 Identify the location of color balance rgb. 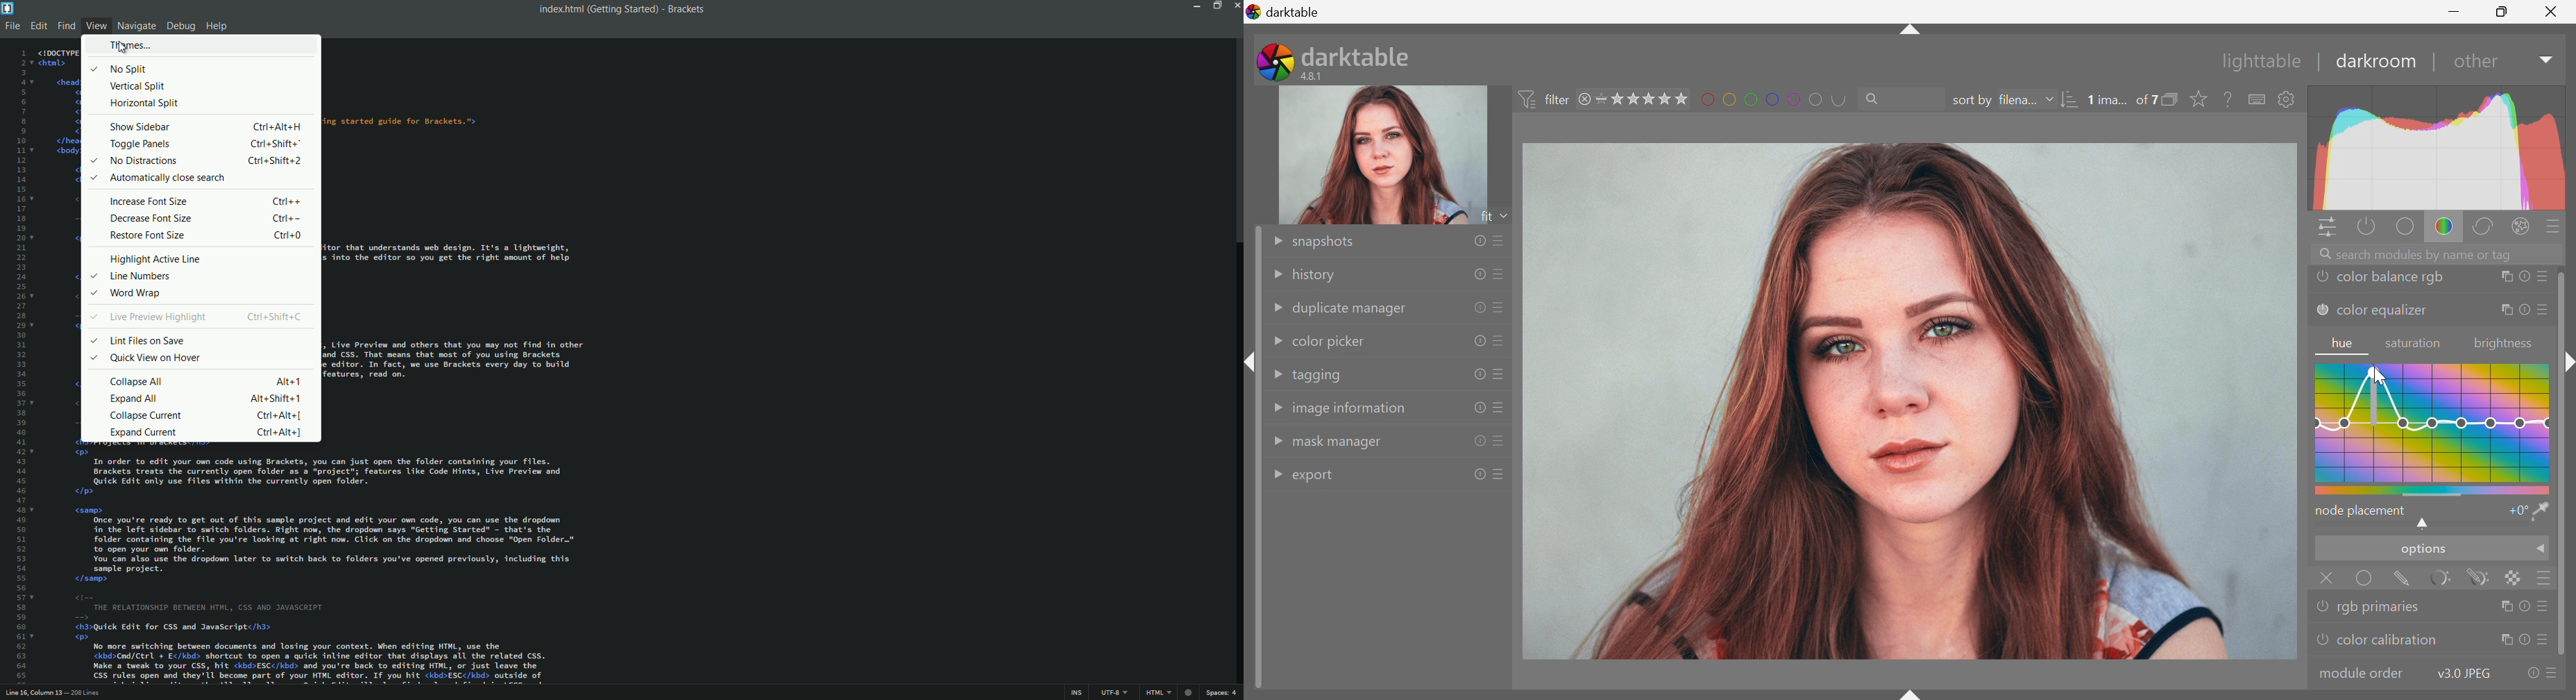
(2391, 278).